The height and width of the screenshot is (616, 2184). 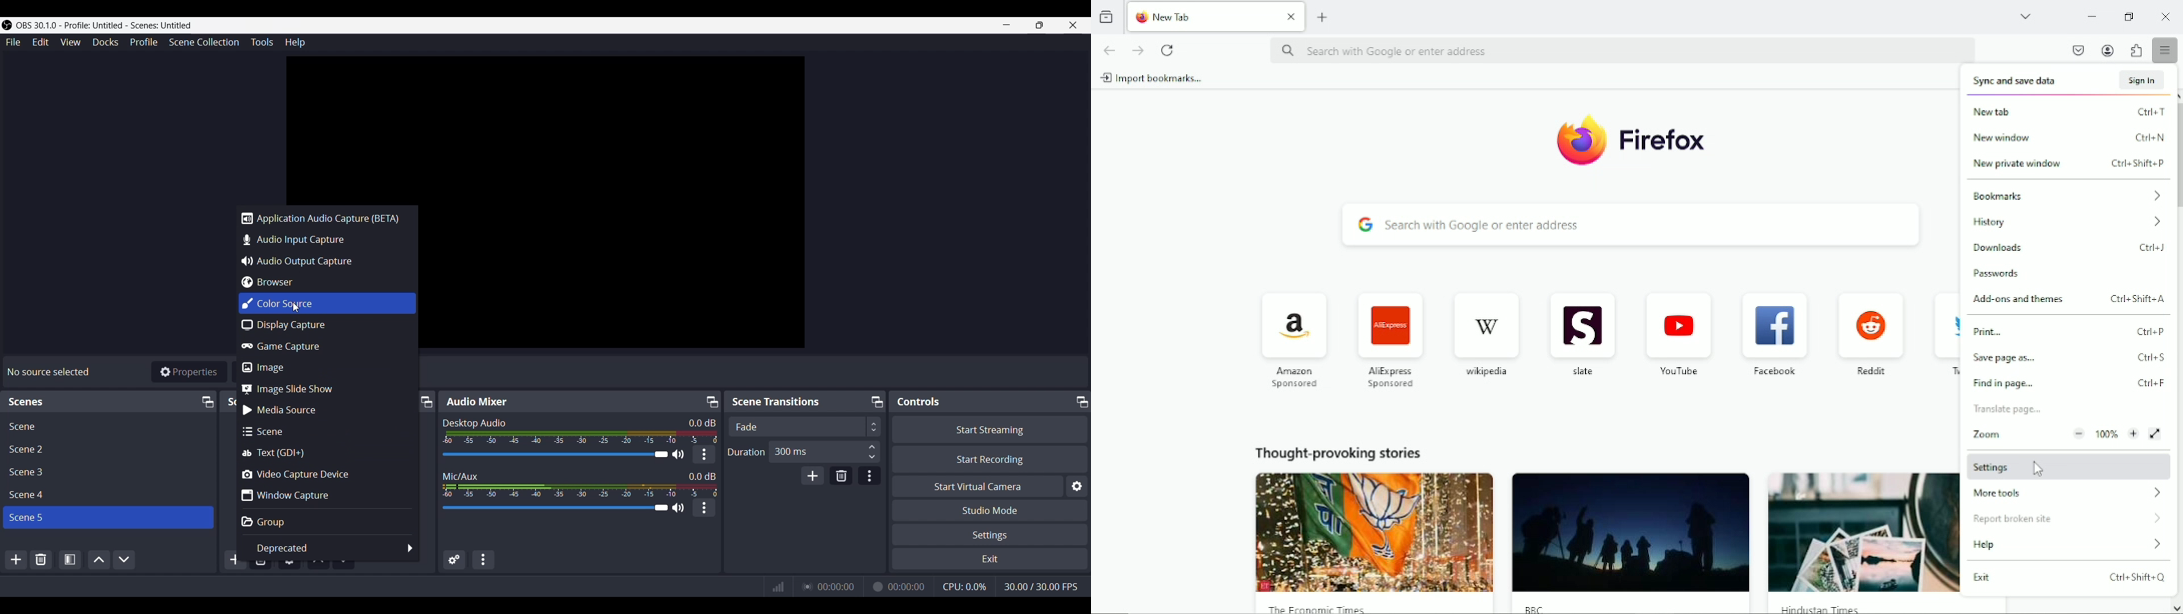 I want to click on Audio output capture, so click(x=326, y=261).